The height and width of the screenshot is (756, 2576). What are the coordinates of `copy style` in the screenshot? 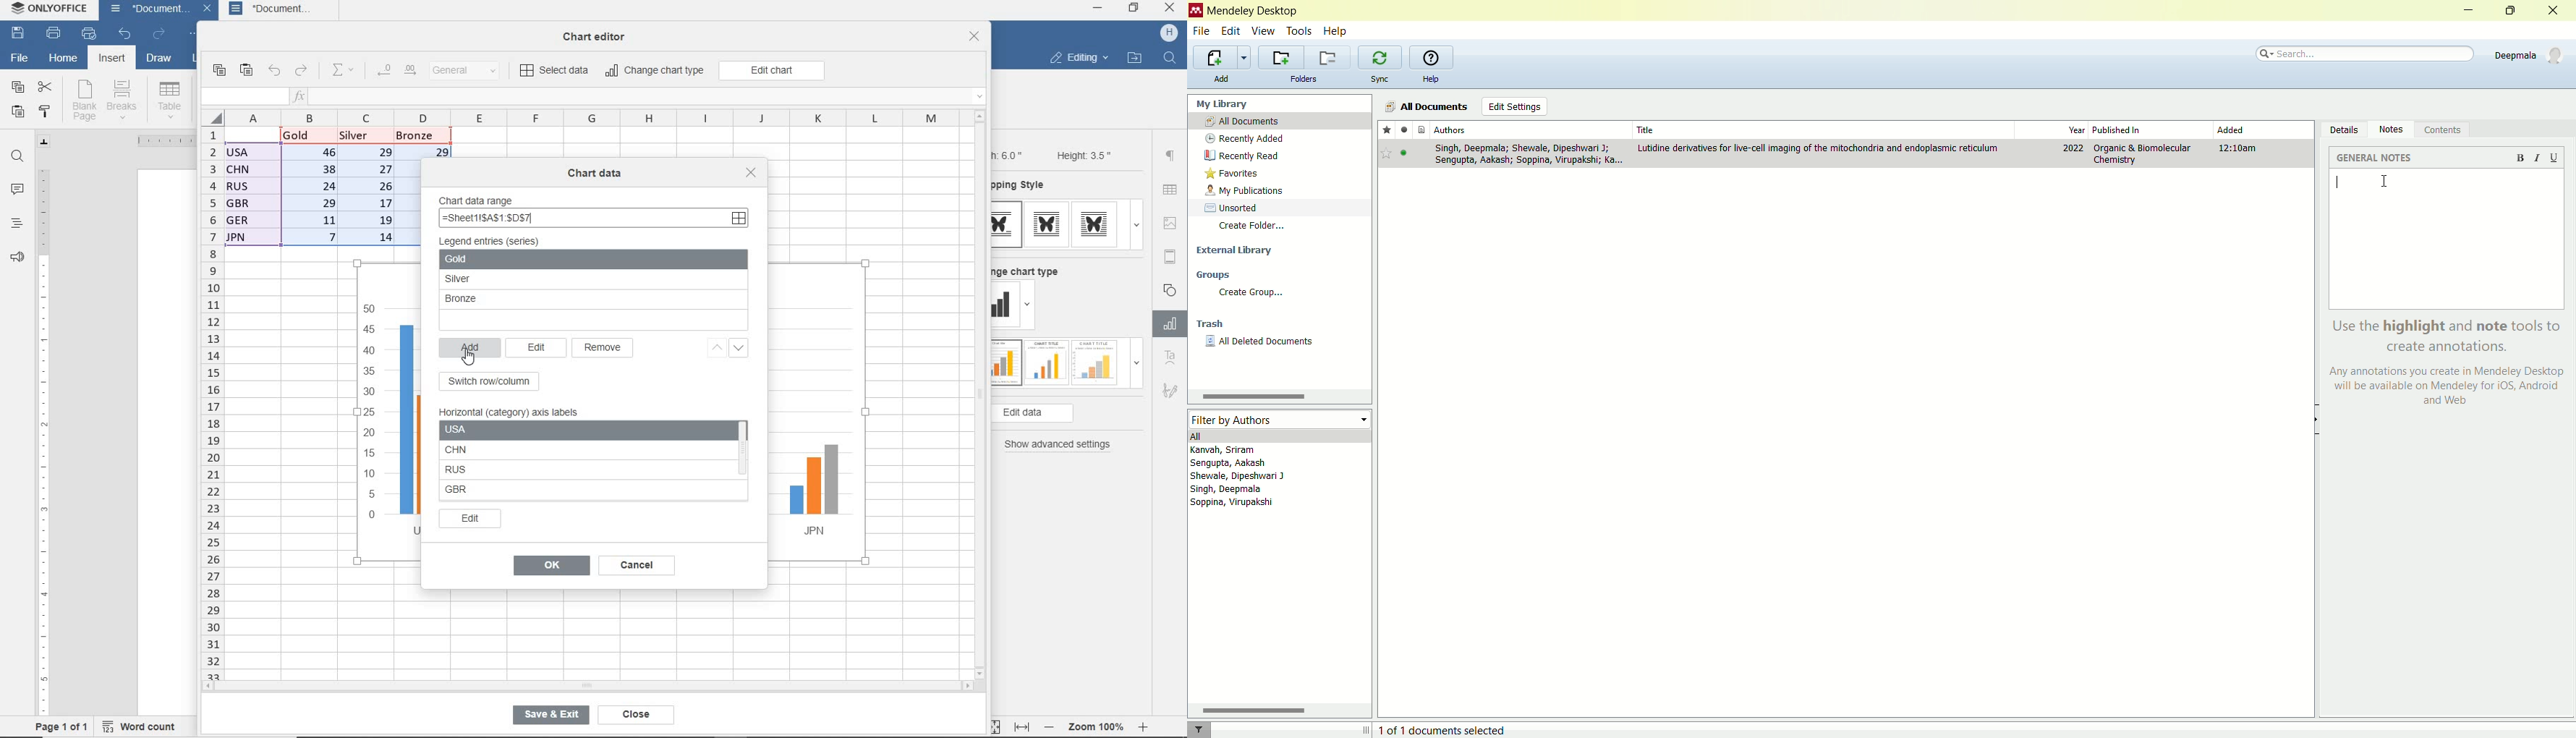 It's located at (46, 111).